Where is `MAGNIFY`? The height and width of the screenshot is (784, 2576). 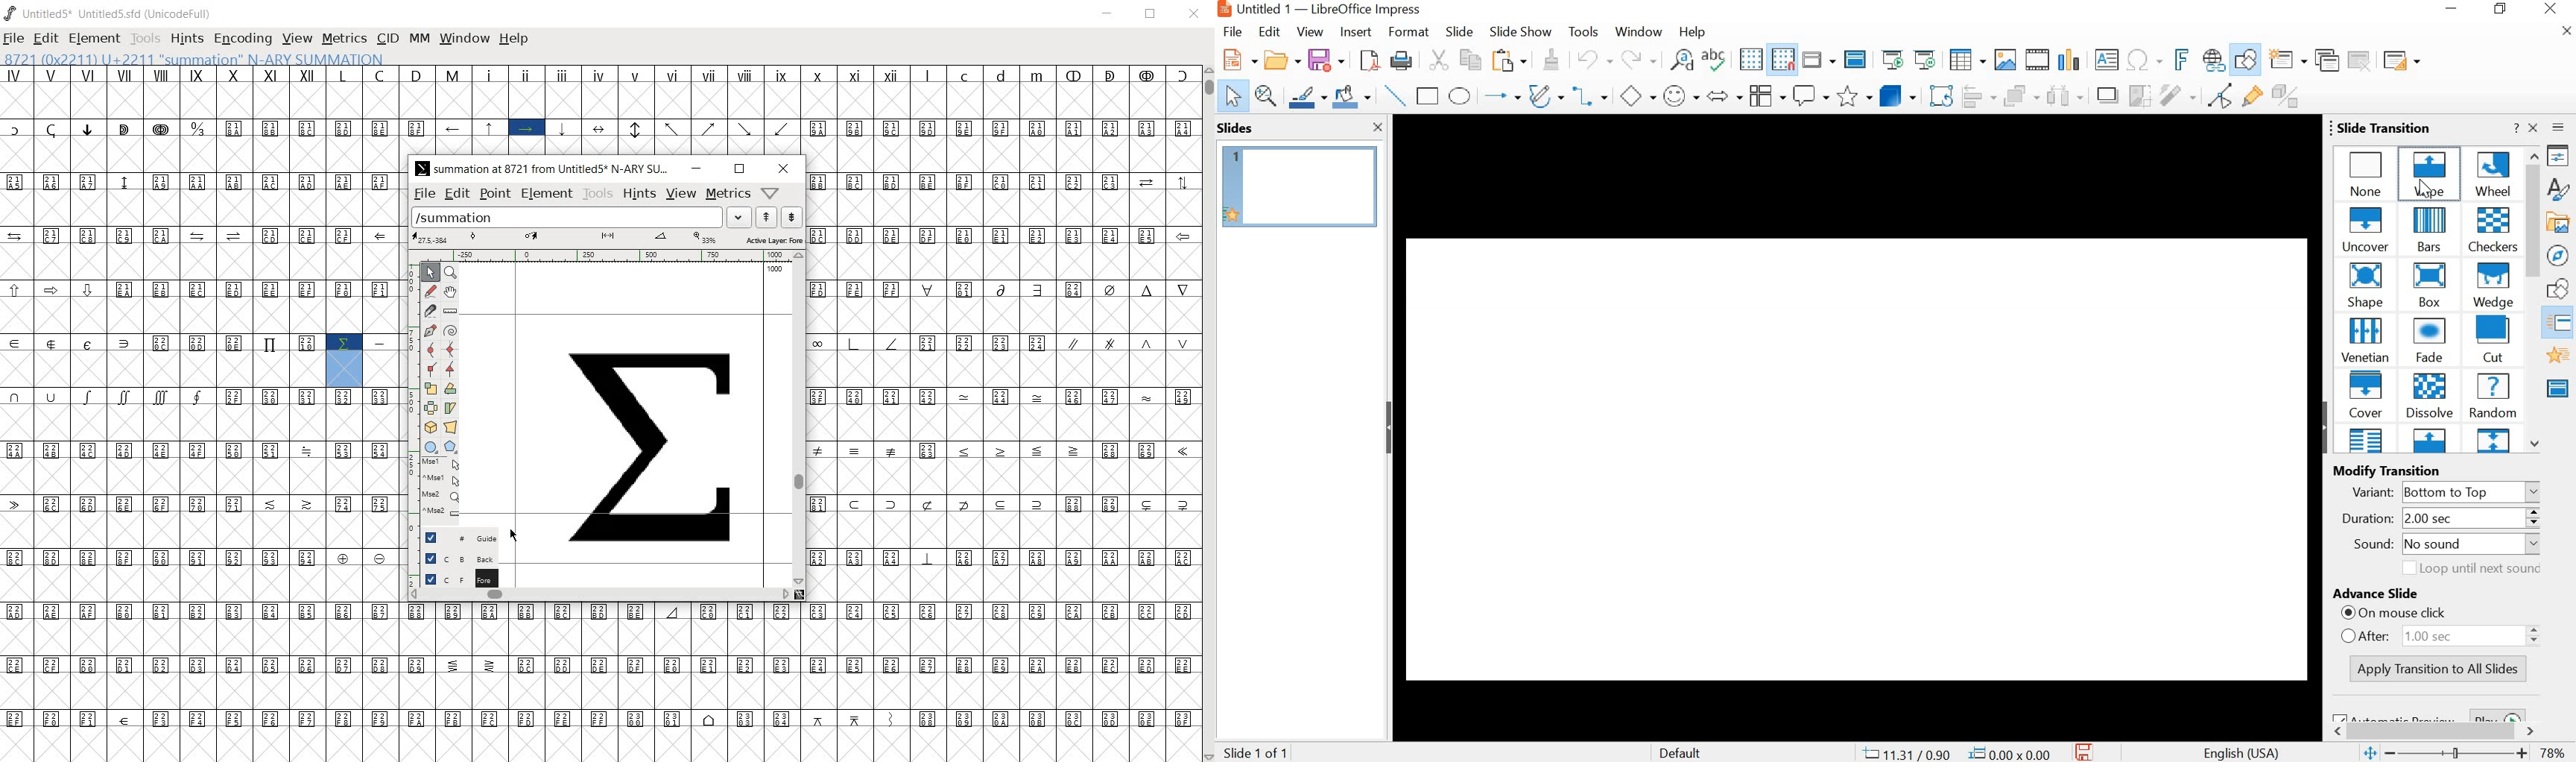
MAGNIFY is located at coordinates (452, 272).